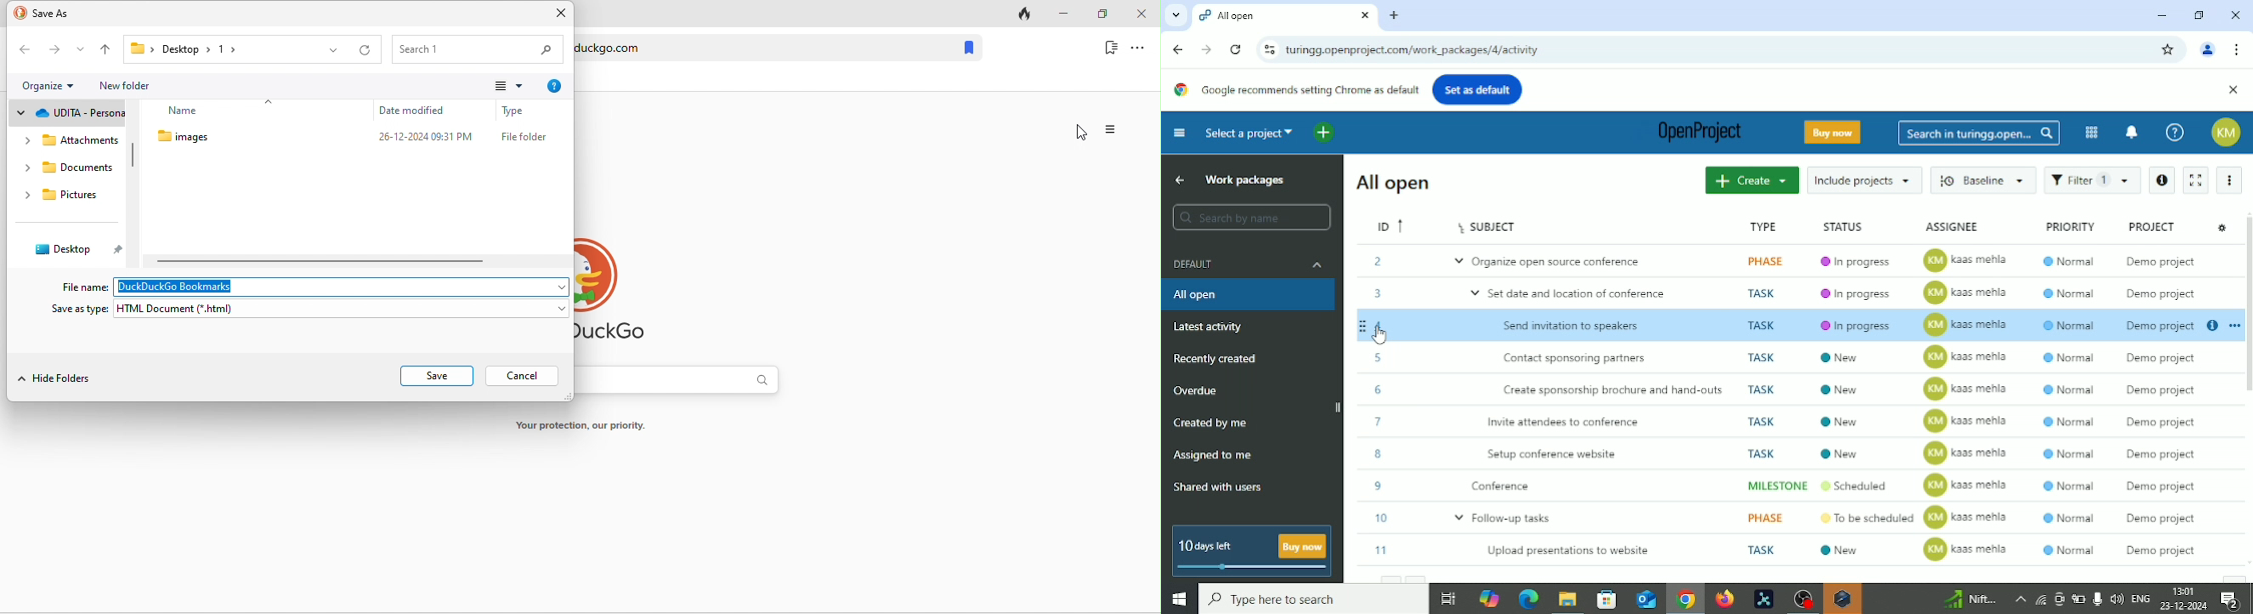 This screenshot has height=616, width=2268. What do you see at coordinates (2038, 599) in the screenshot?
I see `Wifi` at bounding box center [2038, 599].